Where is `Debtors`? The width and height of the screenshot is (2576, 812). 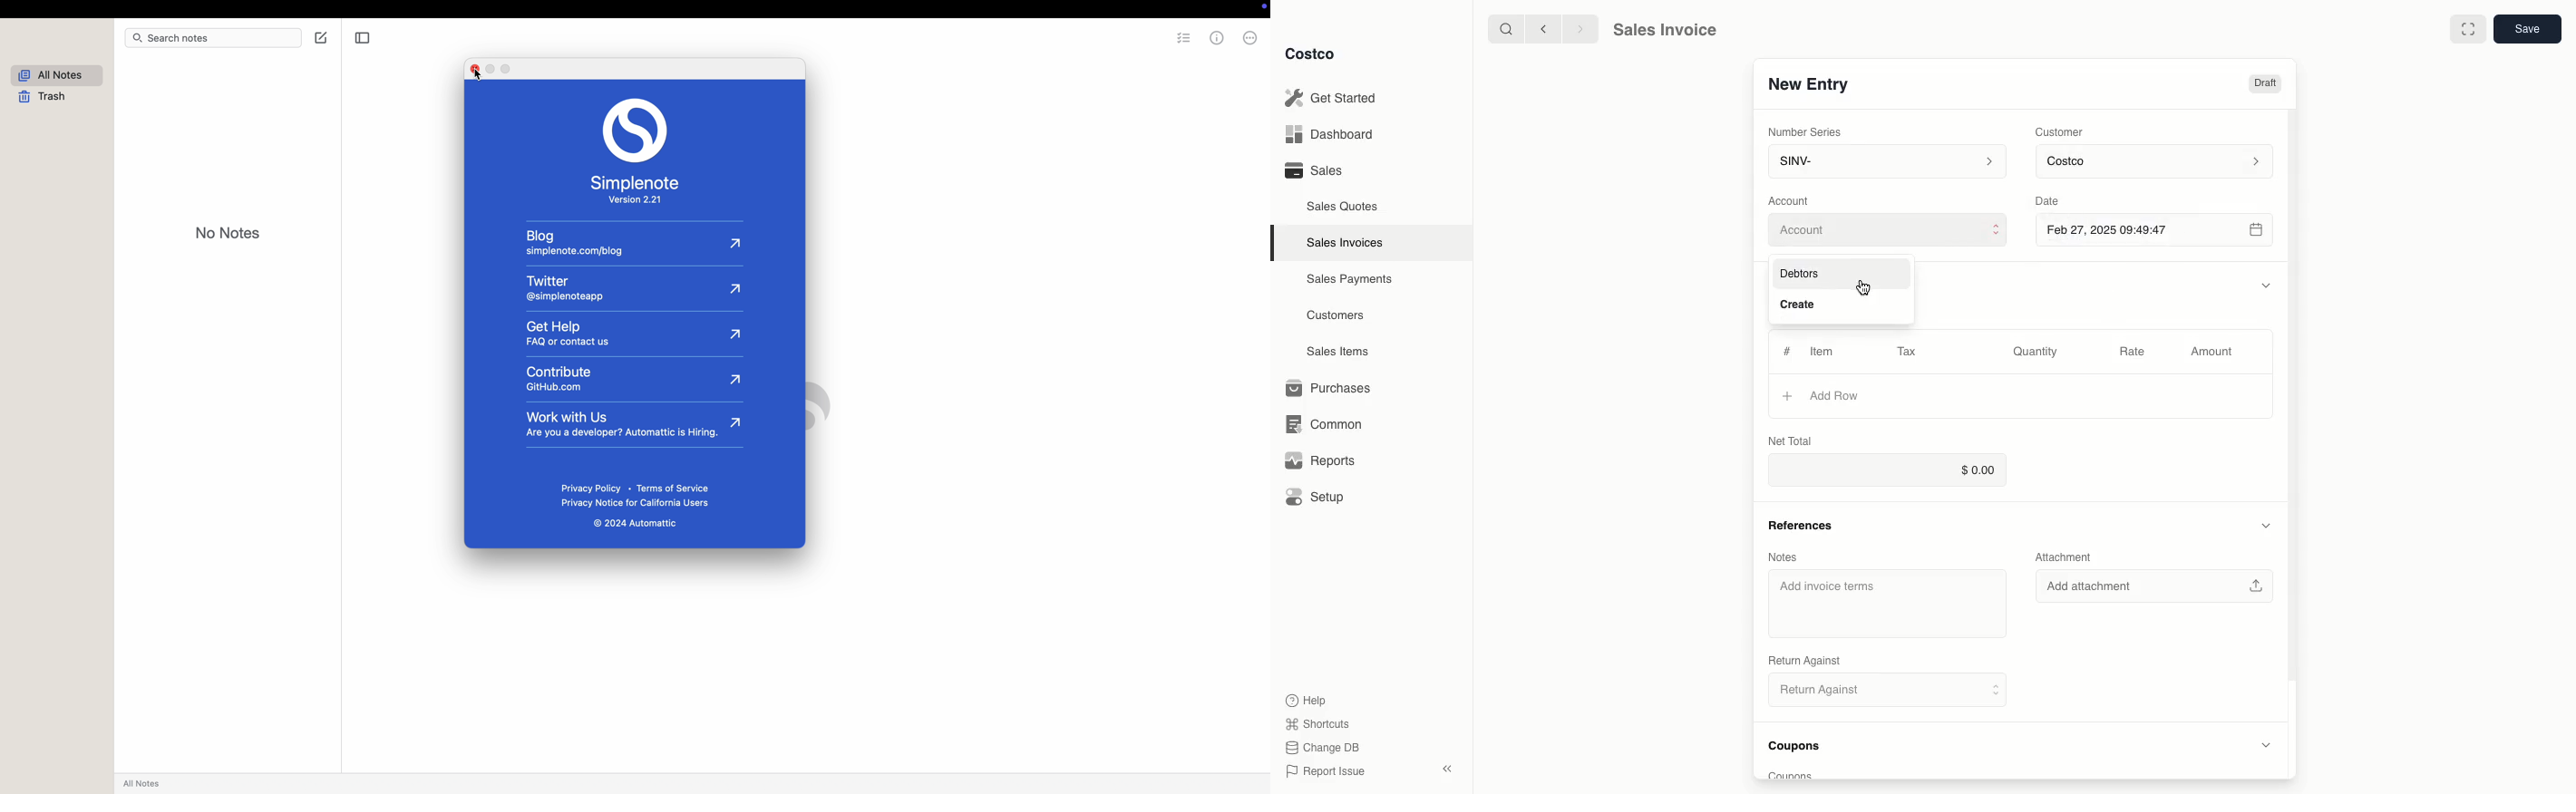
Debtors is located at coordinates (1806, 274).